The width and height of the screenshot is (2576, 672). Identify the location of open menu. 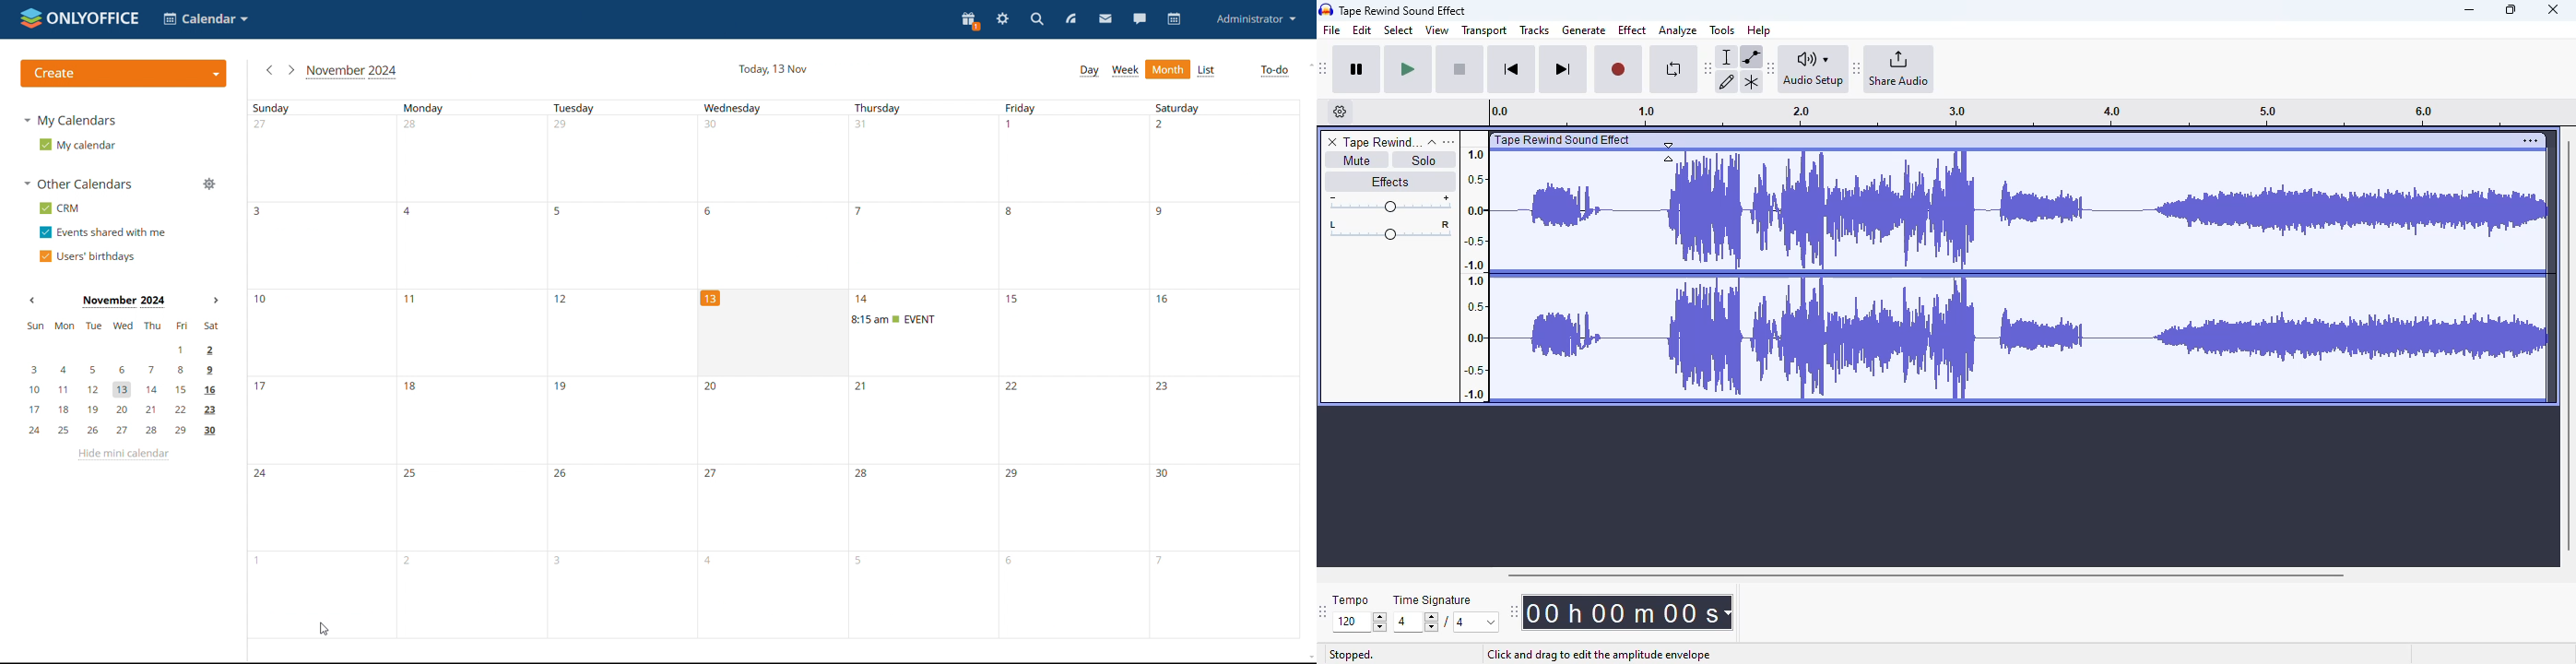
(1448, 141).